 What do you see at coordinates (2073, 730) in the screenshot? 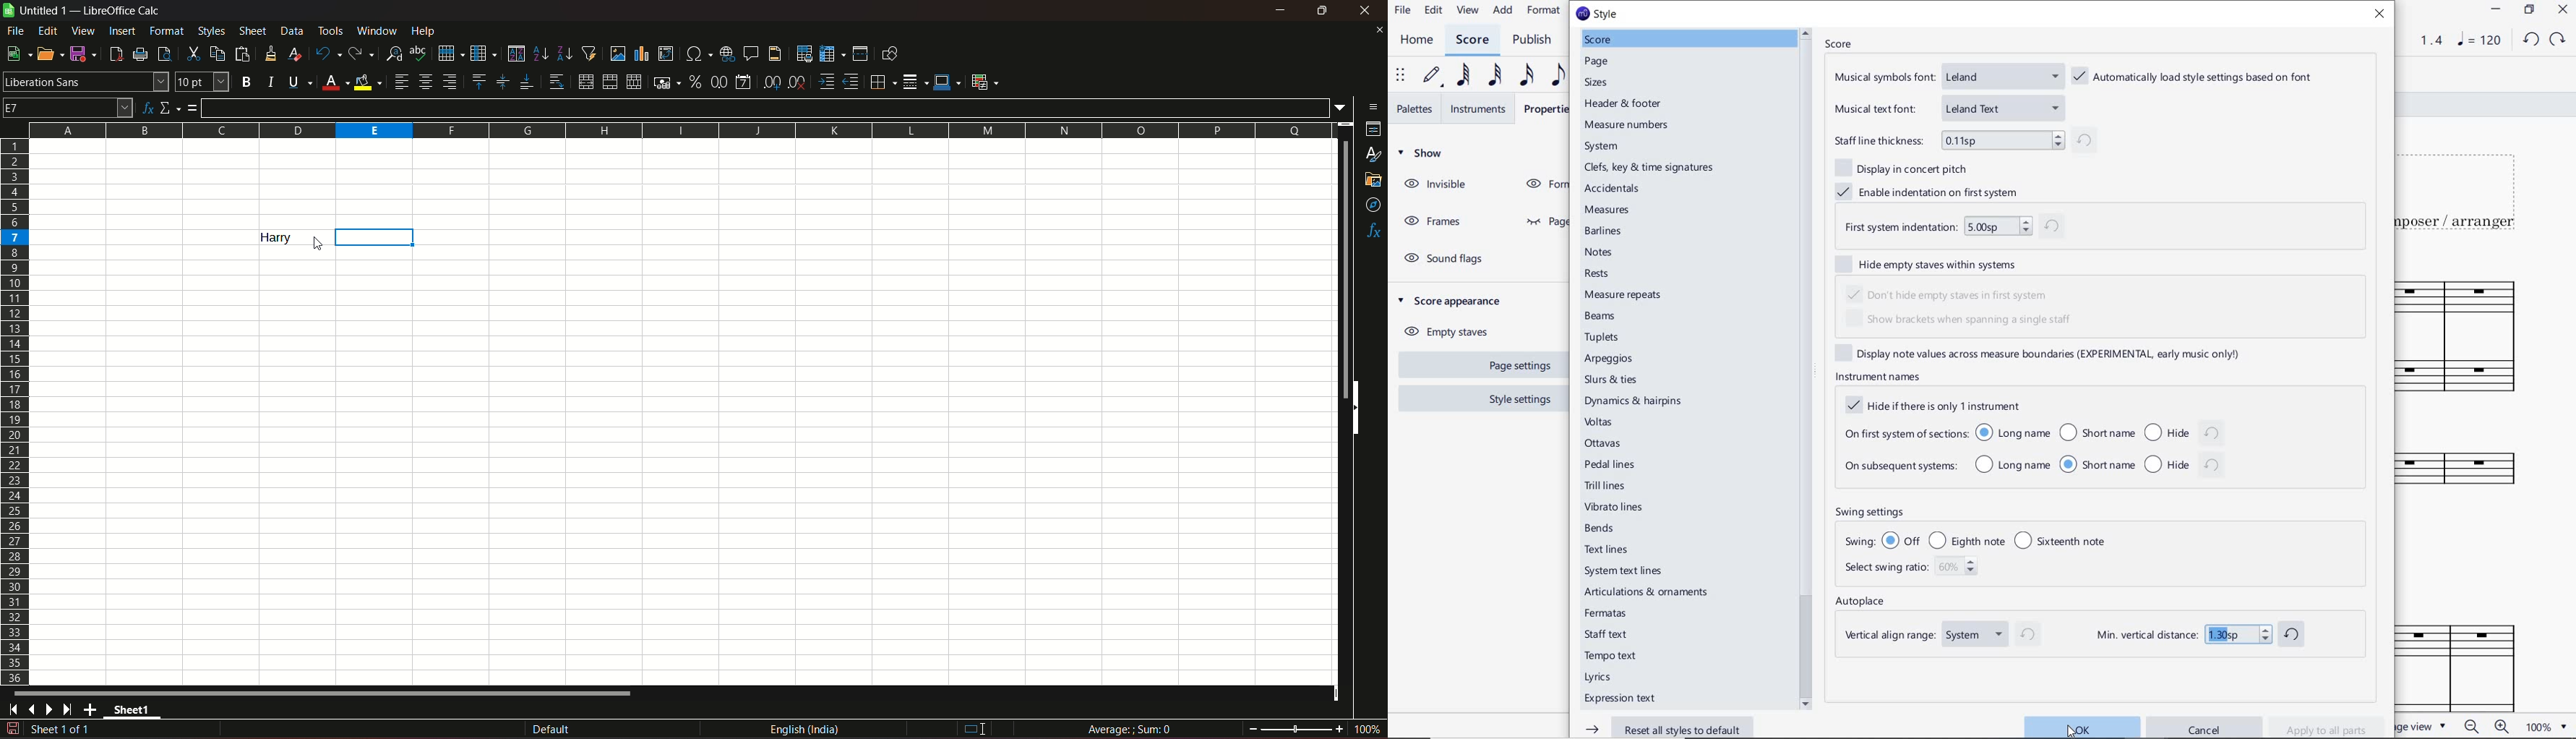
I see `cursor` at bounding box center [2073, 730].